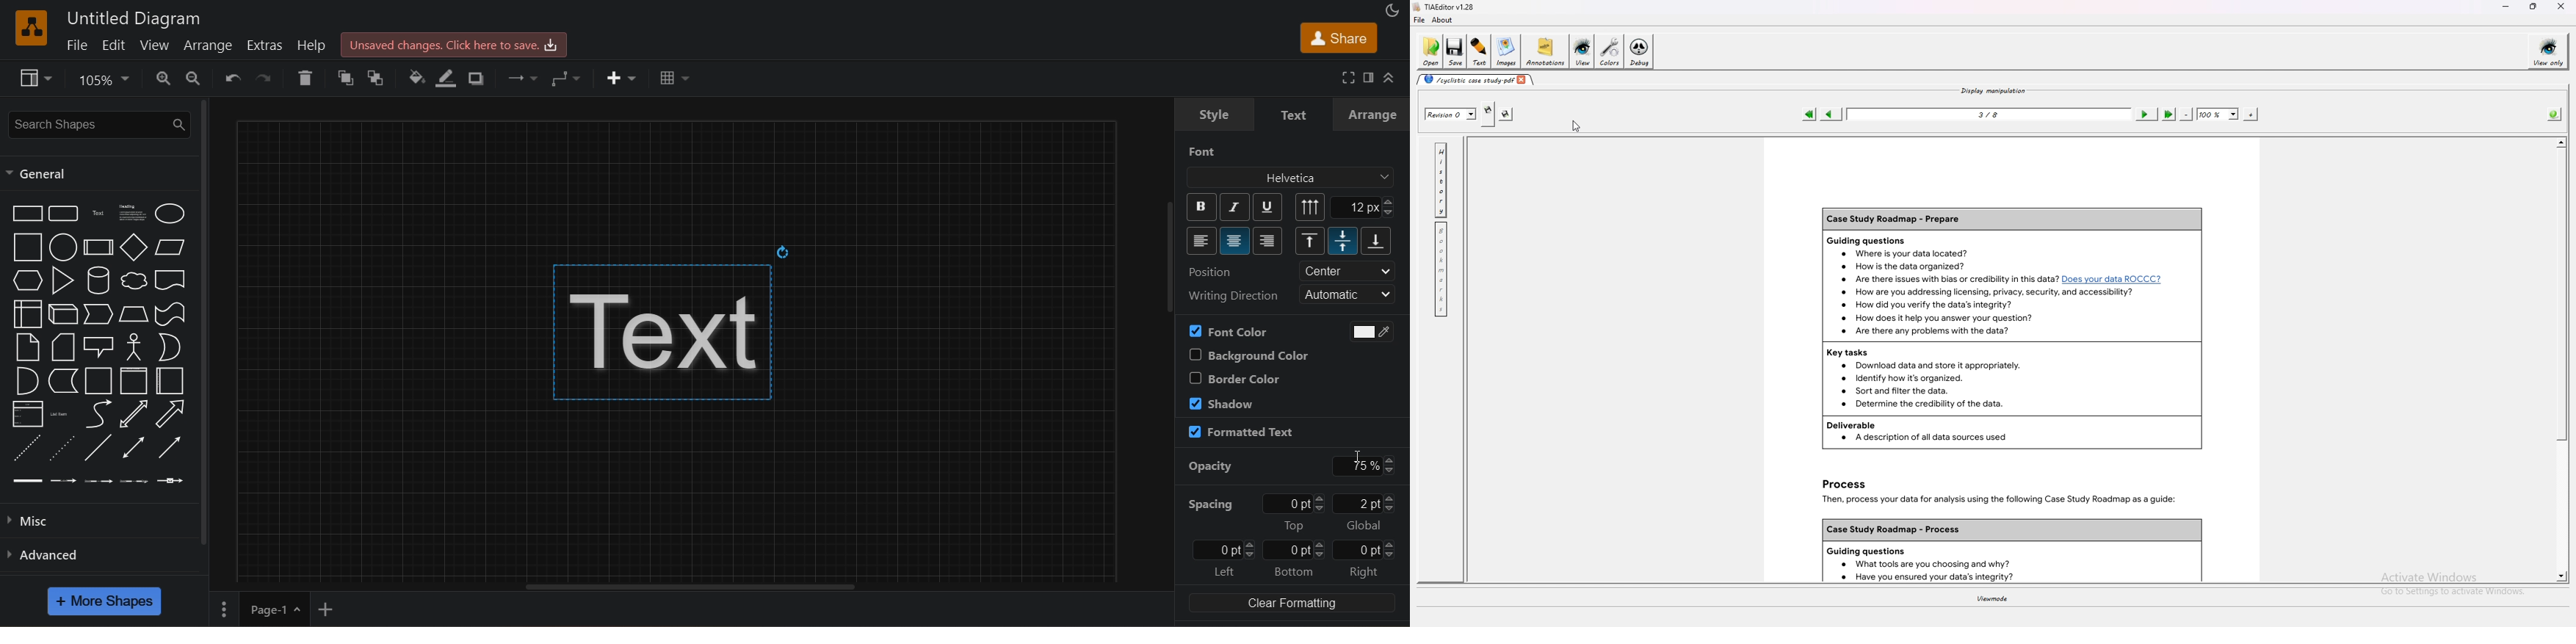 The height and width of the screenshot is (644, 2576). What do you see at coordinates (1389, 78) in the screenshot?
I see `collapase/expand` at bounding box center [1389, 78].